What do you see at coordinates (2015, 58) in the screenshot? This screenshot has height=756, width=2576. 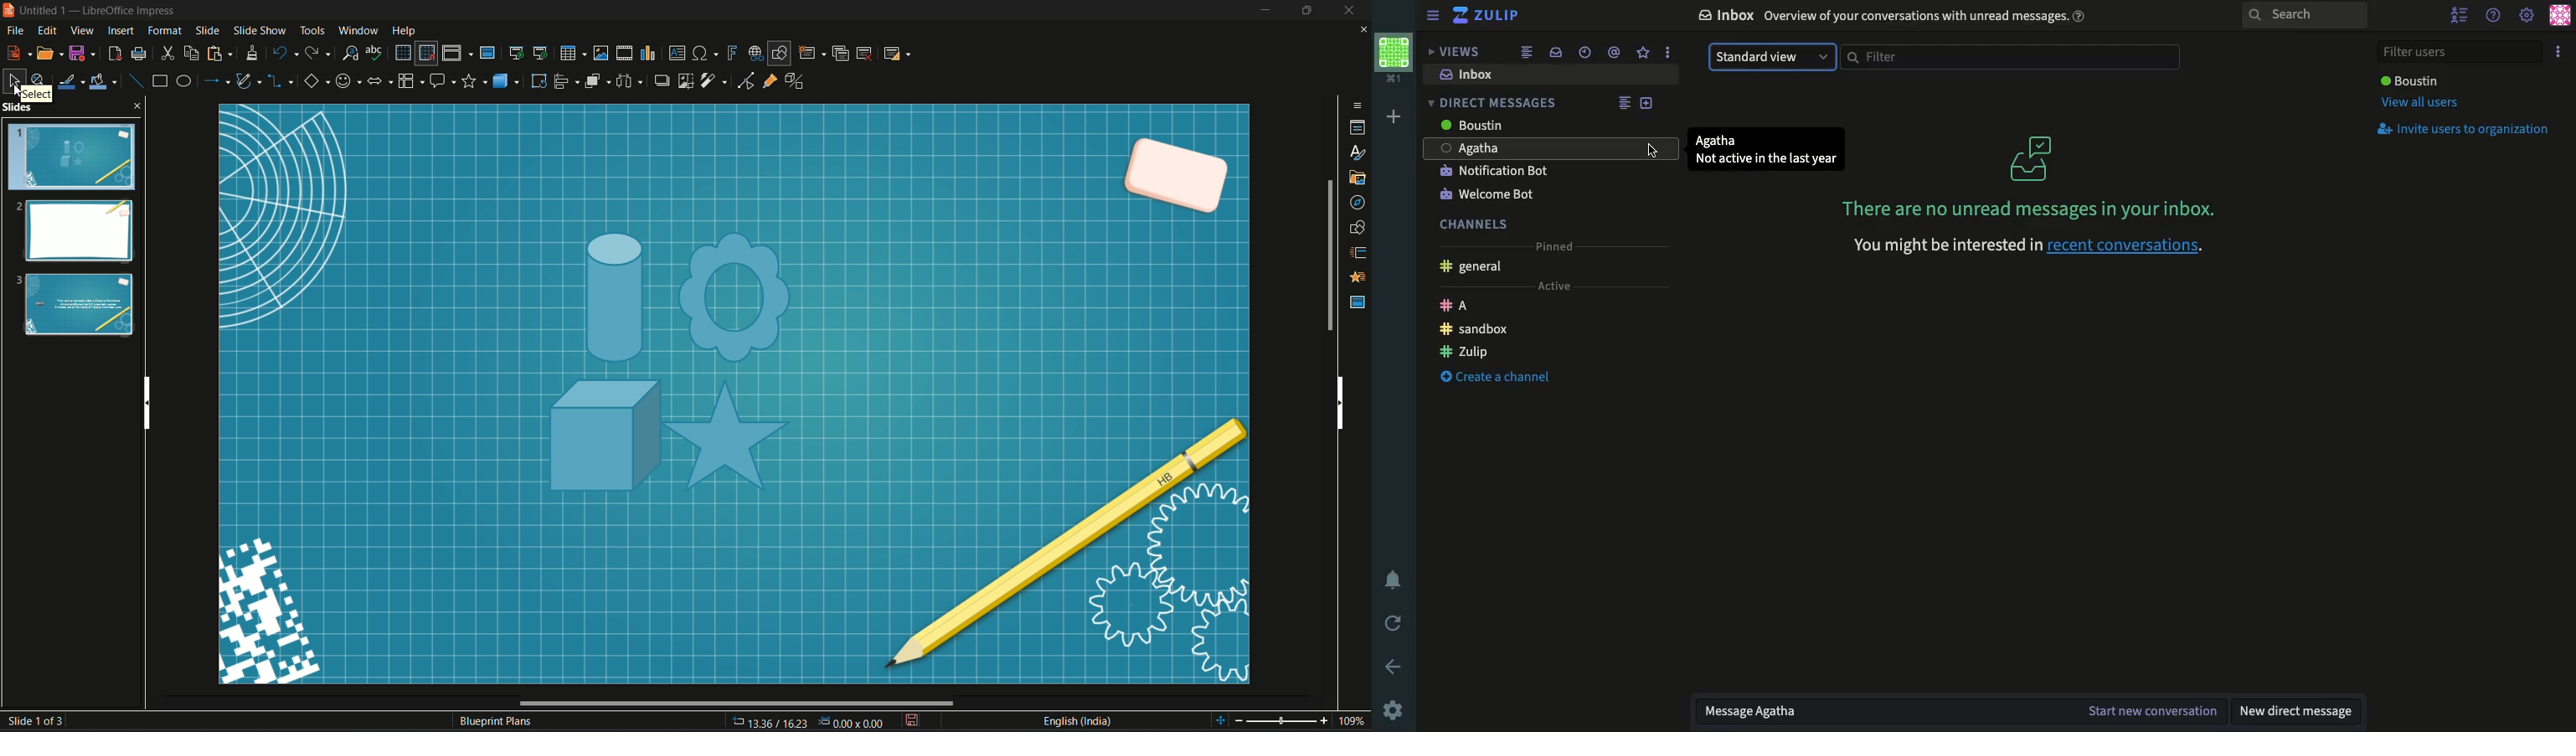 I see `Filter` at bounding box center [2015, 58].